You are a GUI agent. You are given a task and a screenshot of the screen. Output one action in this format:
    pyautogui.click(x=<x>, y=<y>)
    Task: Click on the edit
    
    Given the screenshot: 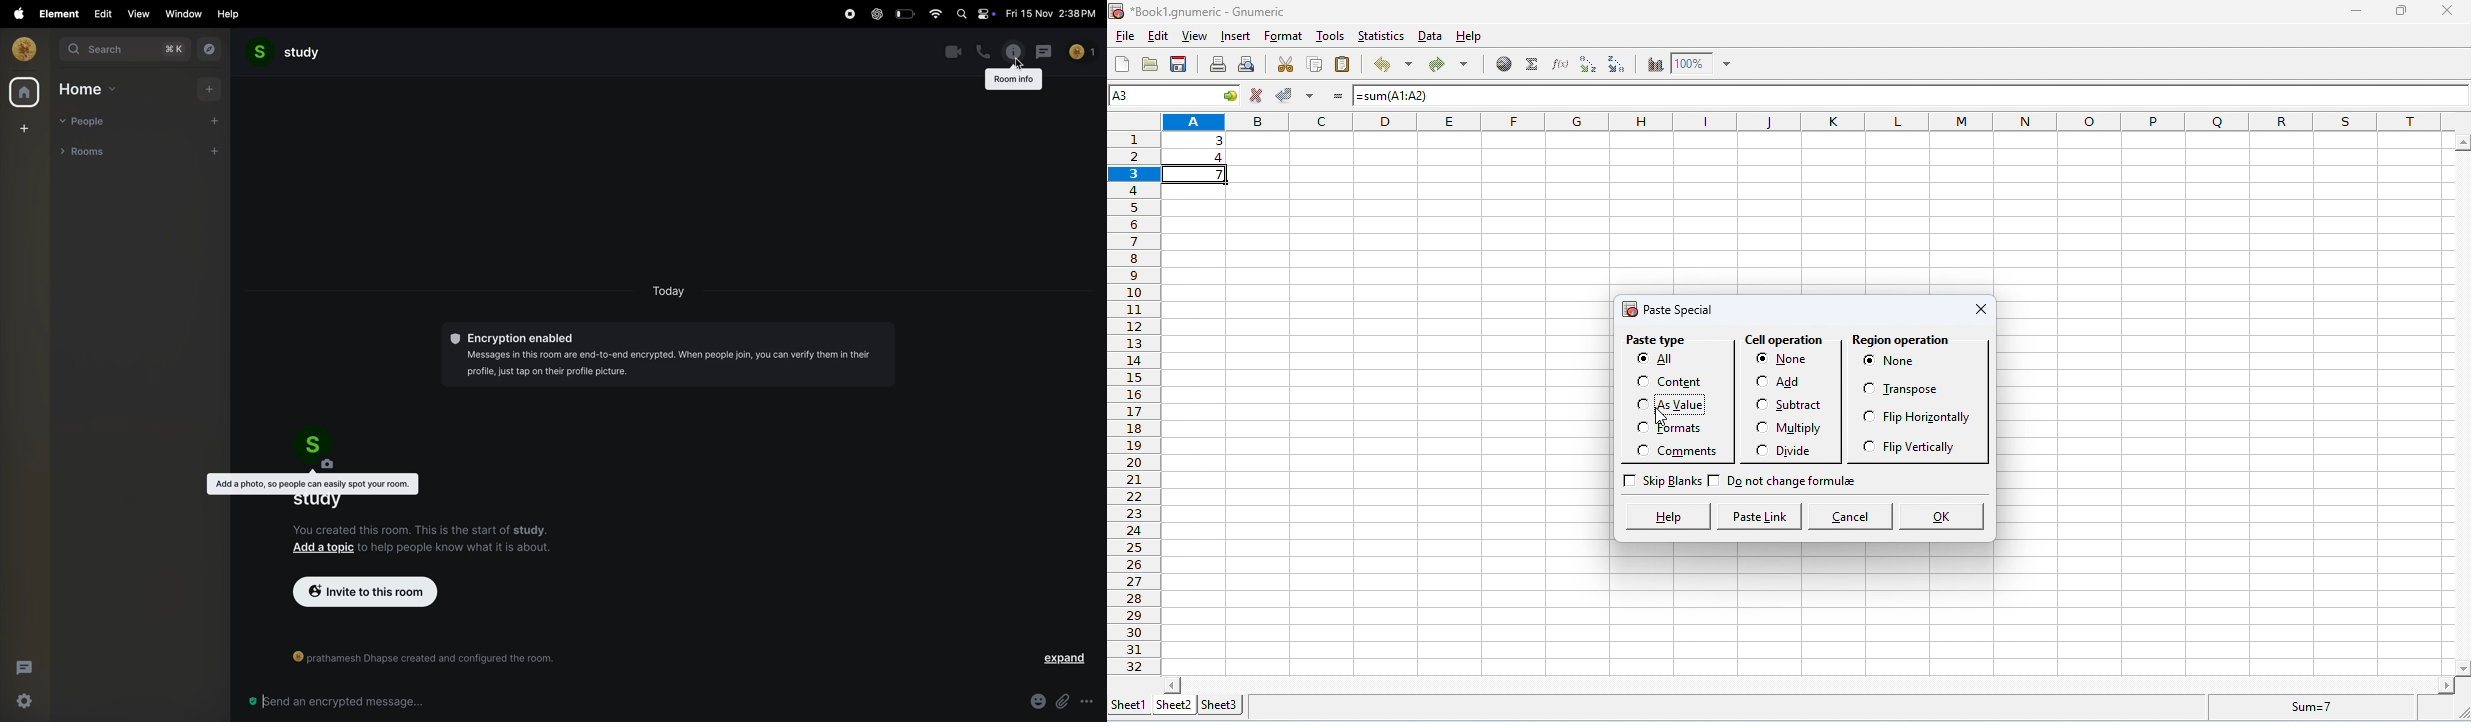 What is the action you would take?
    pyautogui.click(x=100, y=13)
    